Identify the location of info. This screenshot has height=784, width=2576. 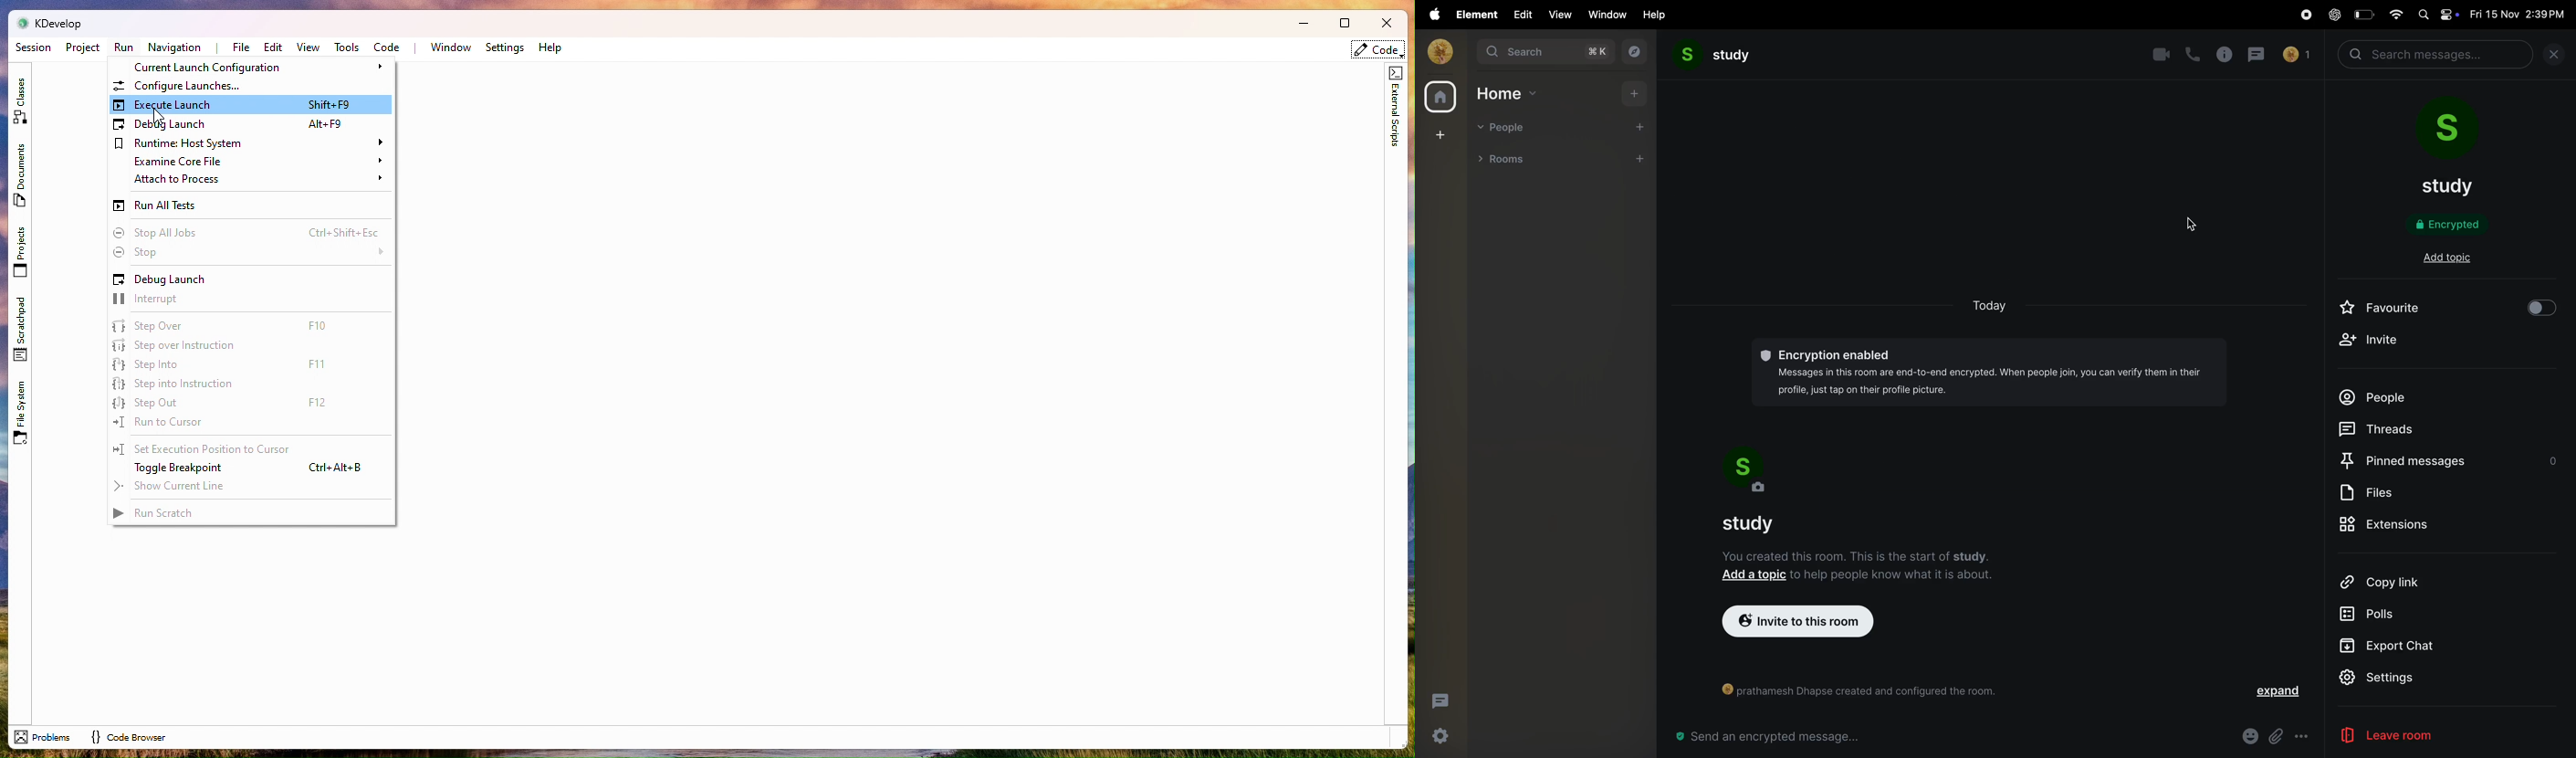
(2225, 55).